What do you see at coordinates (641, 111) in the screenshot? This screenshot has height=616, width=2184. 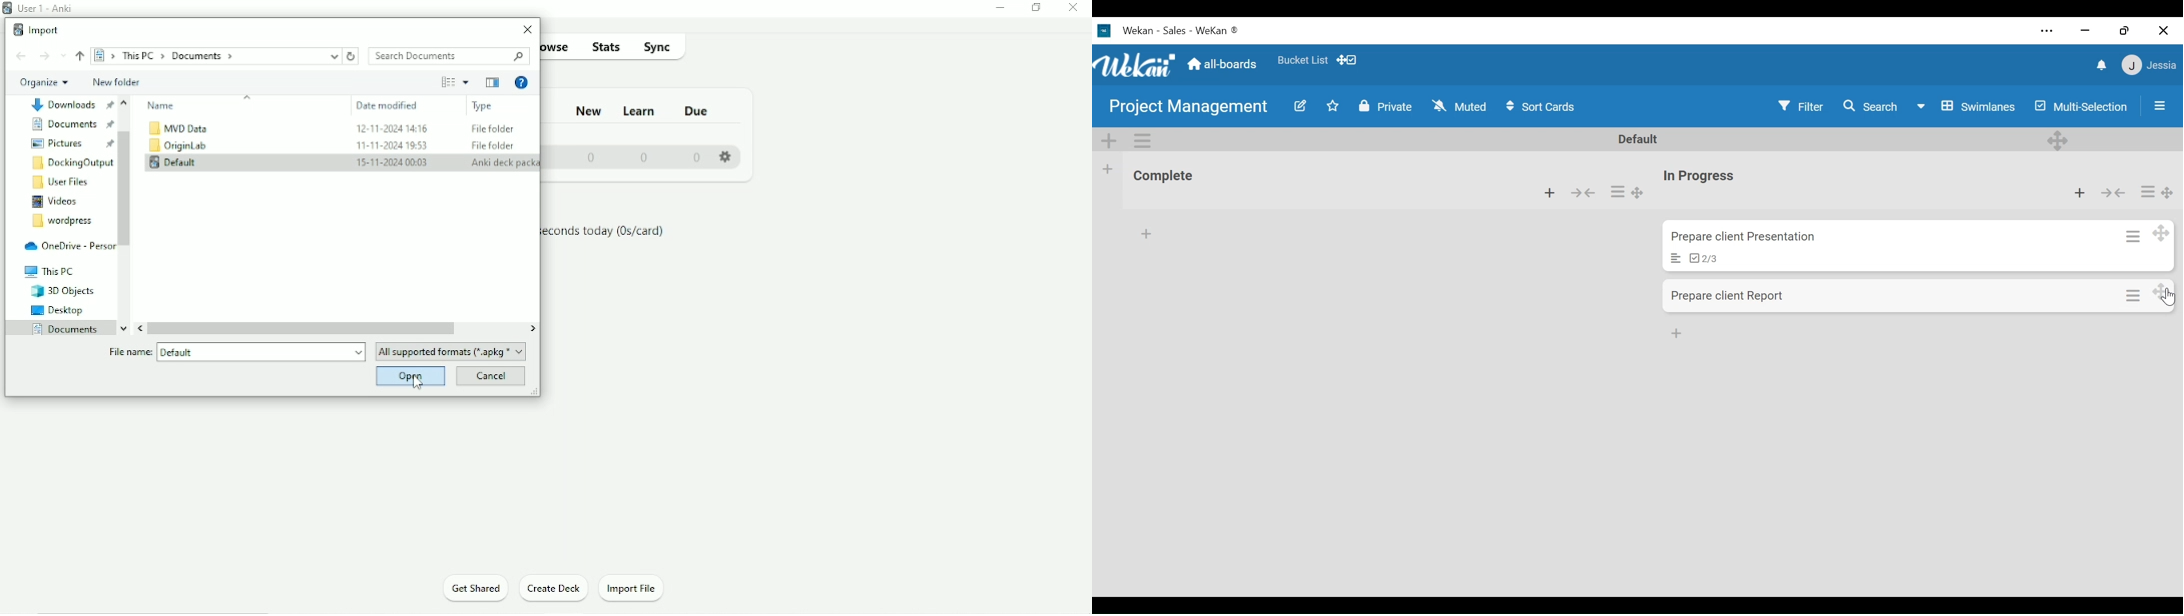 I see `Learn` at bounding box center [641, 111].